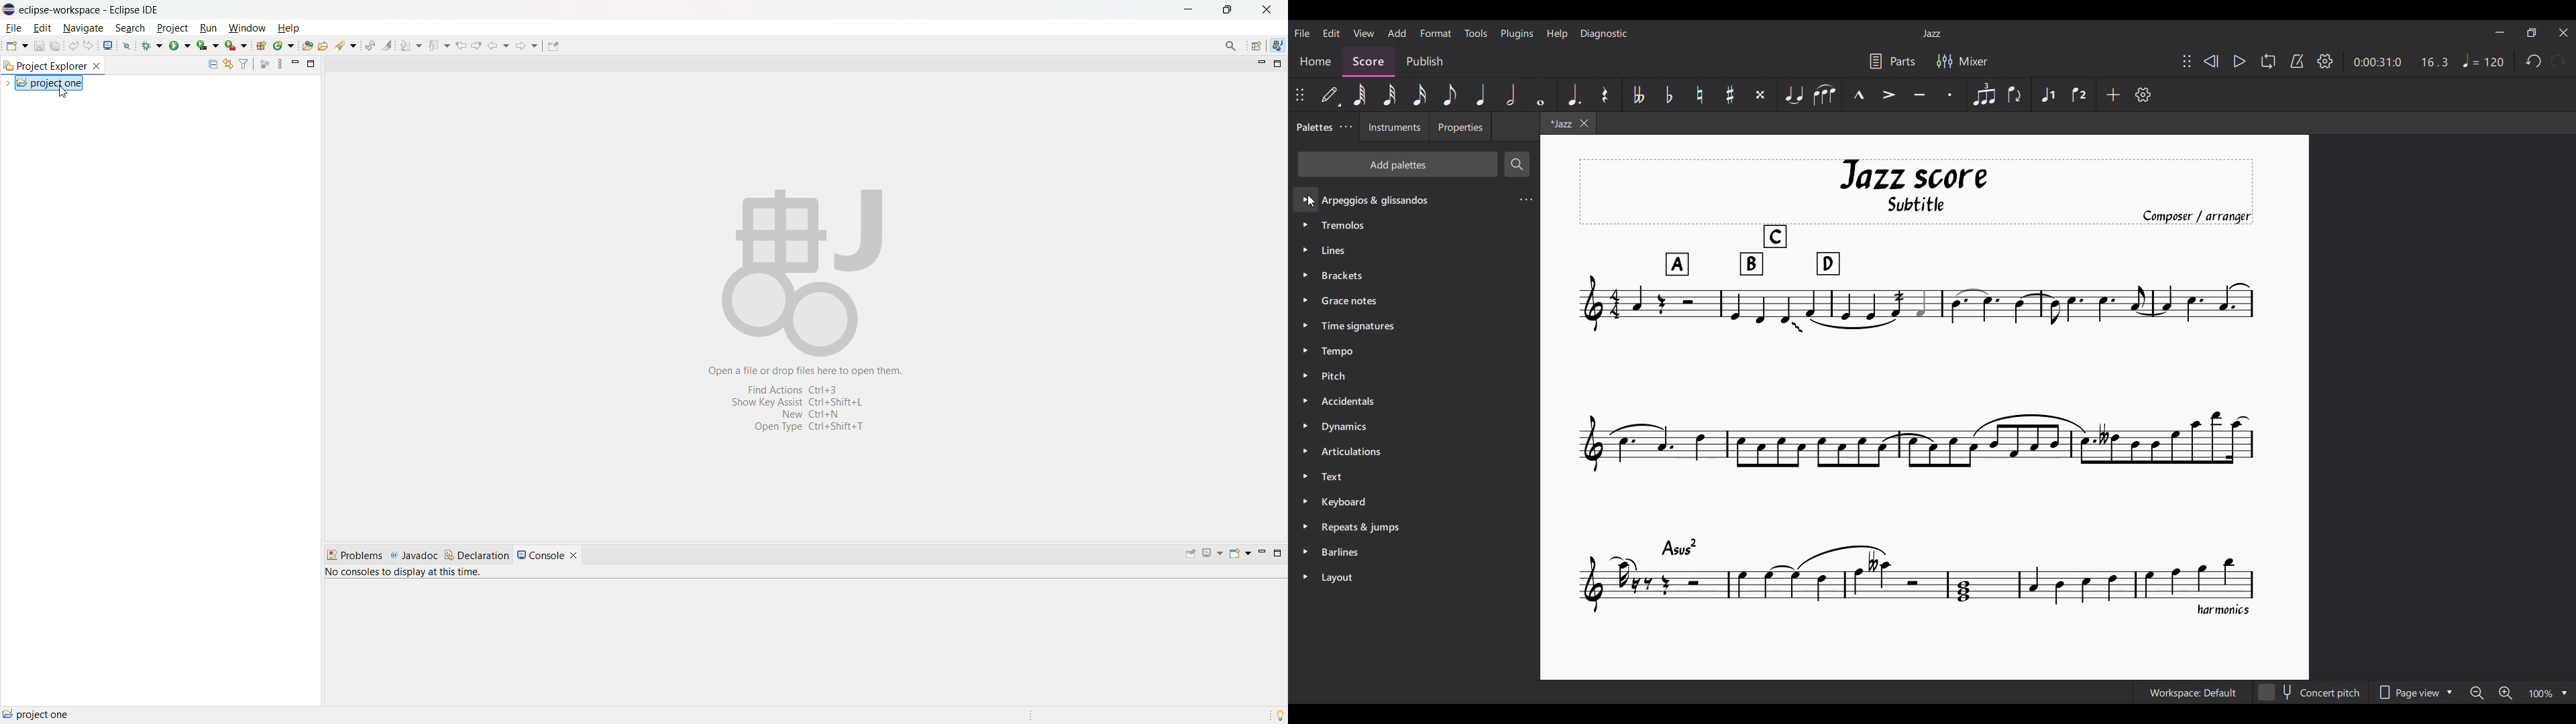 The width and height of the screenshot is (2576, 728). Describe the element at coordinates (2269, 61) in the screenshot. I see `Loop playback` at that location.